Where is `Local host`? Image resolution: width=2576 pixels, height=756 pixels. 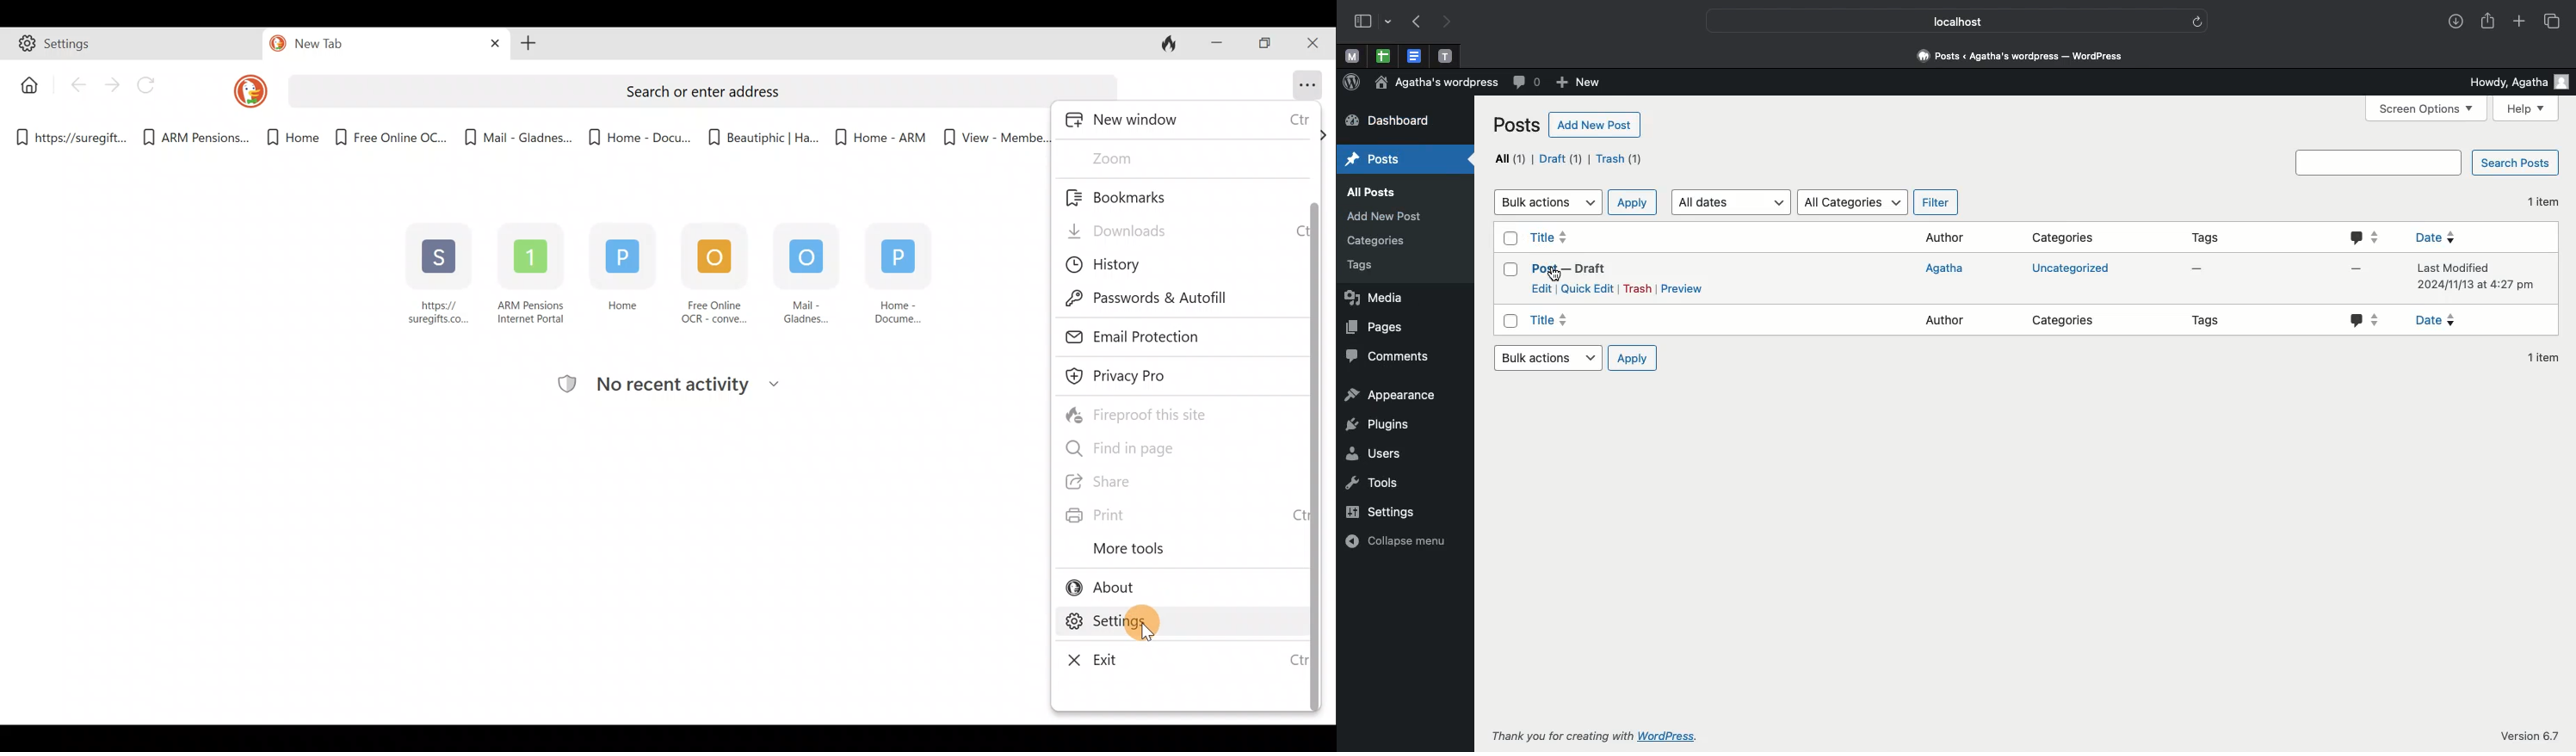 Local host is located at coordinates (1946, 21).